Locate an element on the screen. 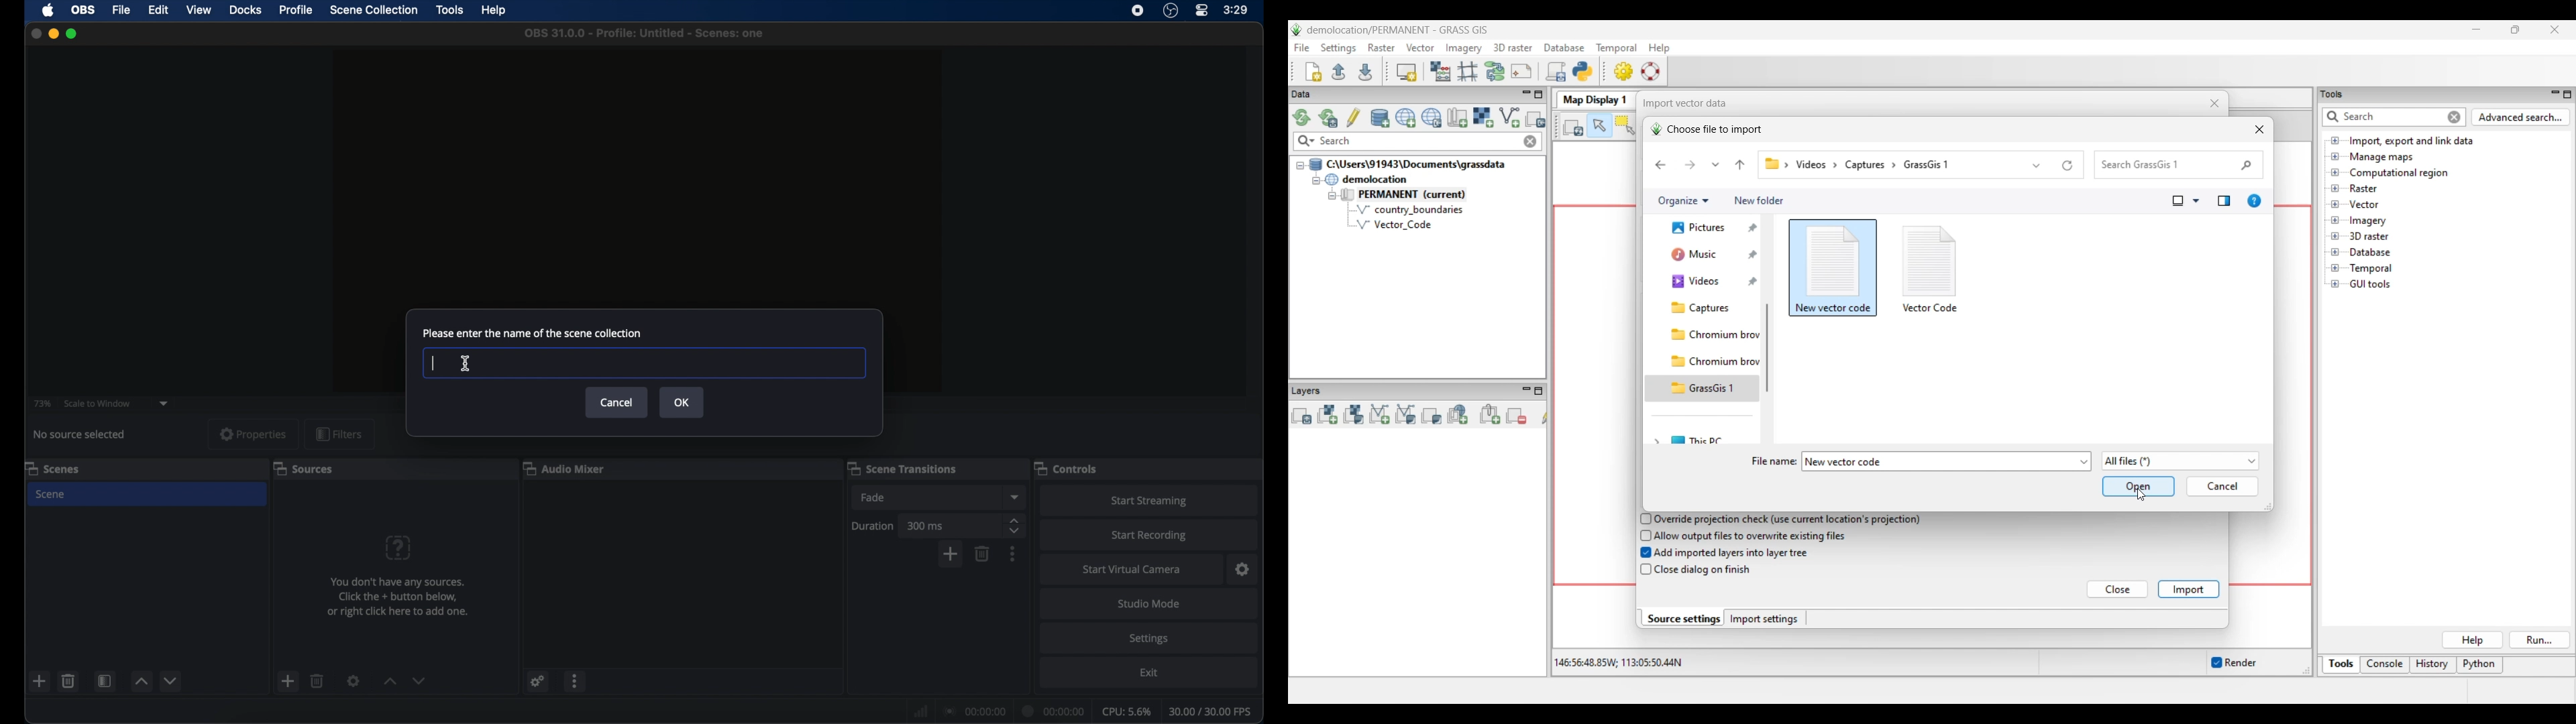 This screenshot has height=728, width=2576. open scene filter is located at coordinates (103, 681).